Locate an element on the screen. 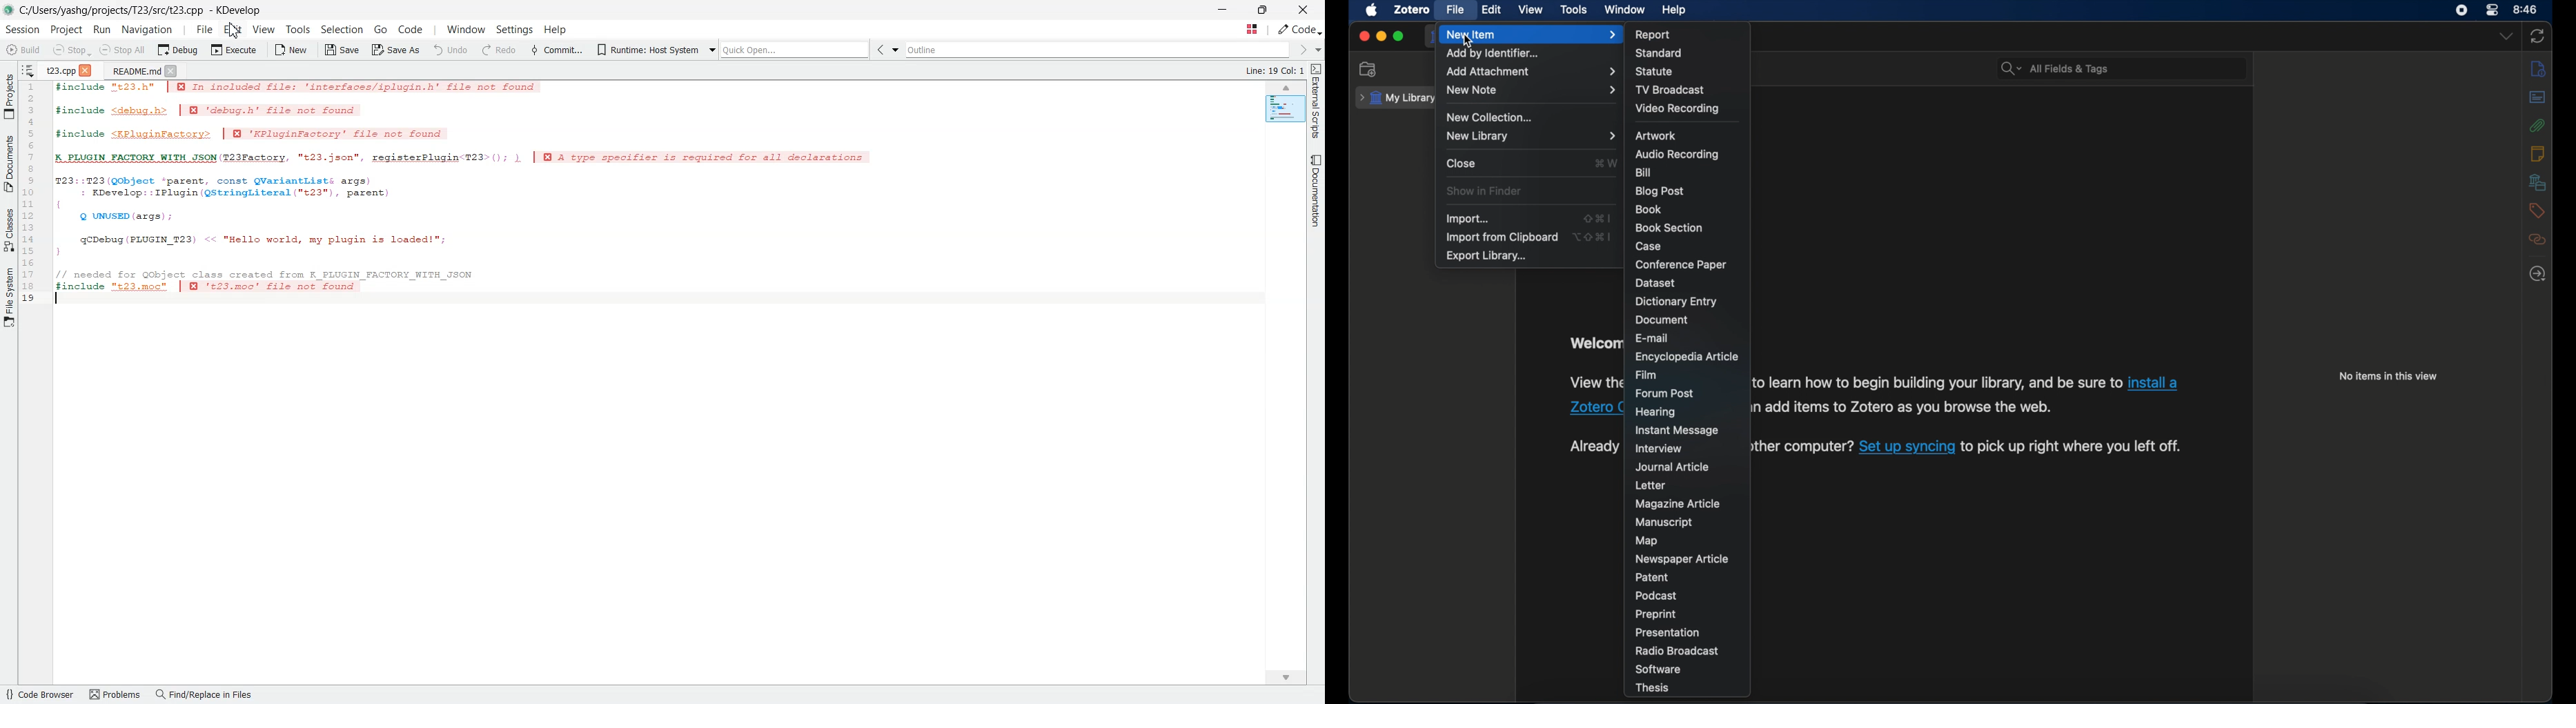  new item is located at coordinates (1532, 35).